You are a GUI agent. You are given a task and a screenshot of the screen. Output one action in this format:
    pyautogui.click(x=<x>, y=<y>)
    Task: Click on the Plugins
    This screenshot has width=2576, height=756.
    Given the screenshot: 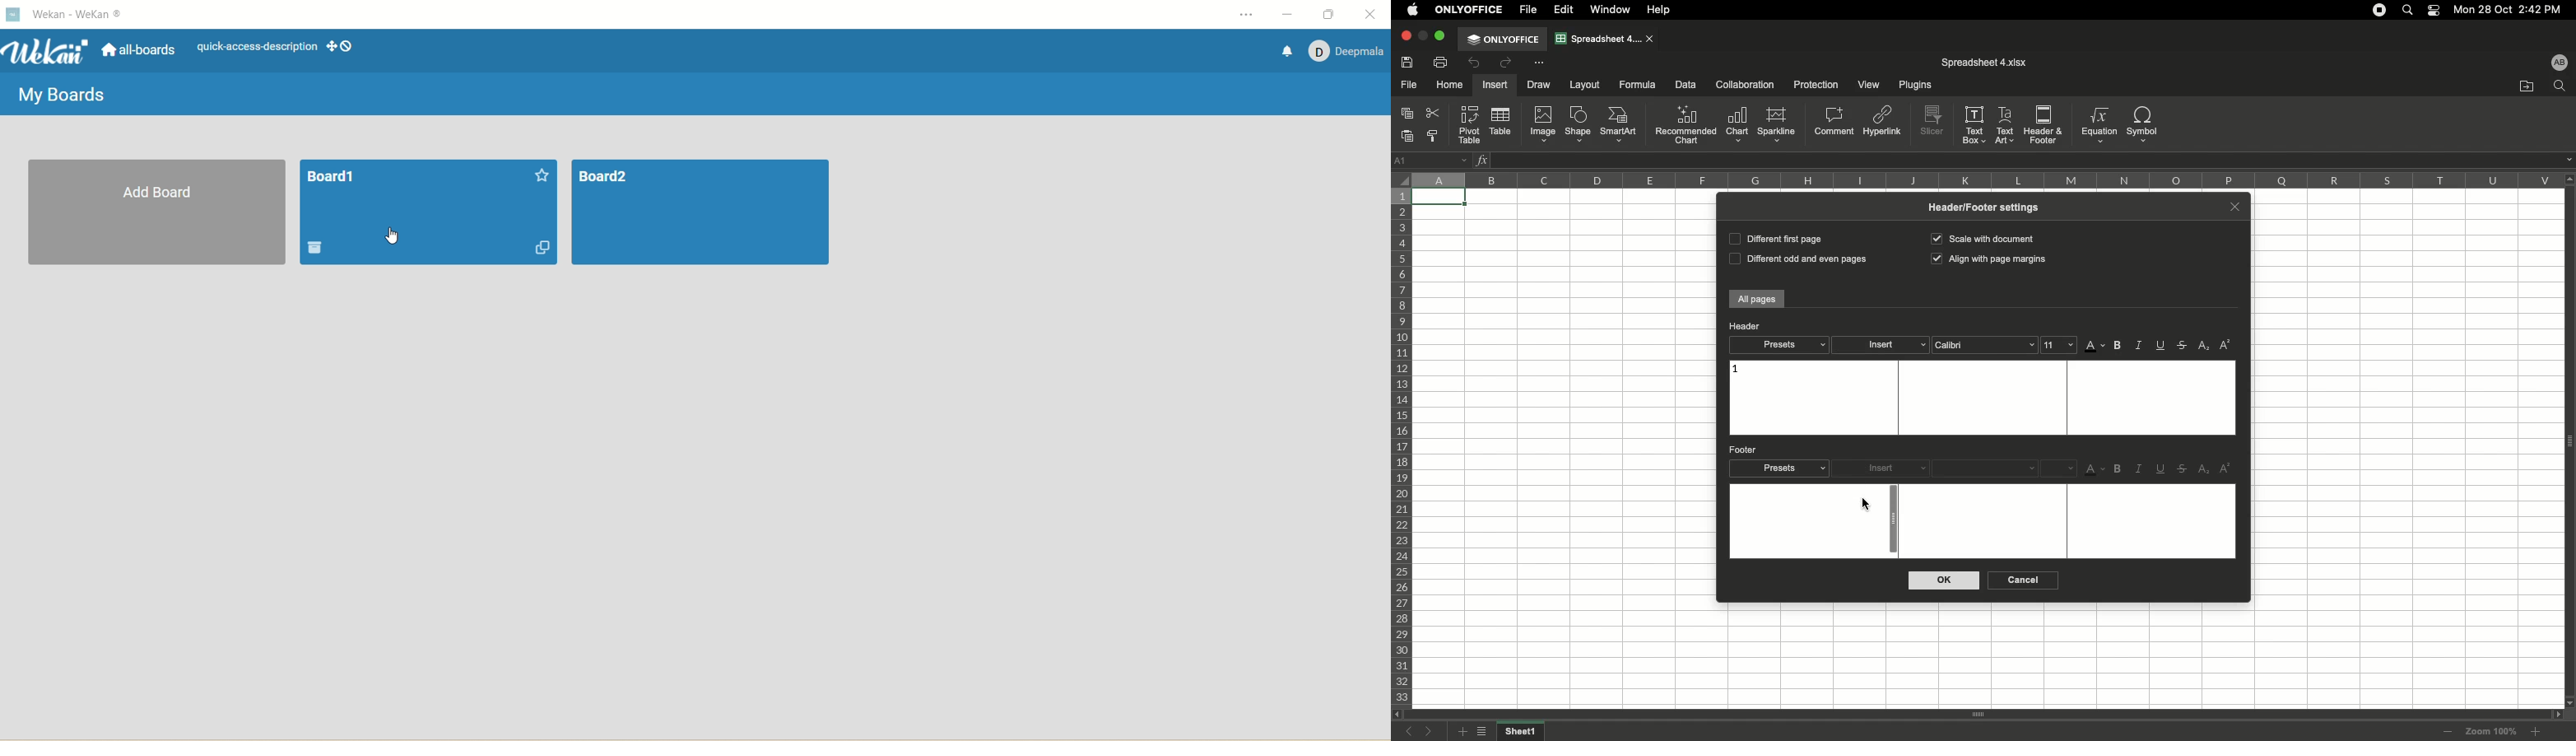 What is the action you would take?
    pyautogui.click(x=1913, y=86)
    